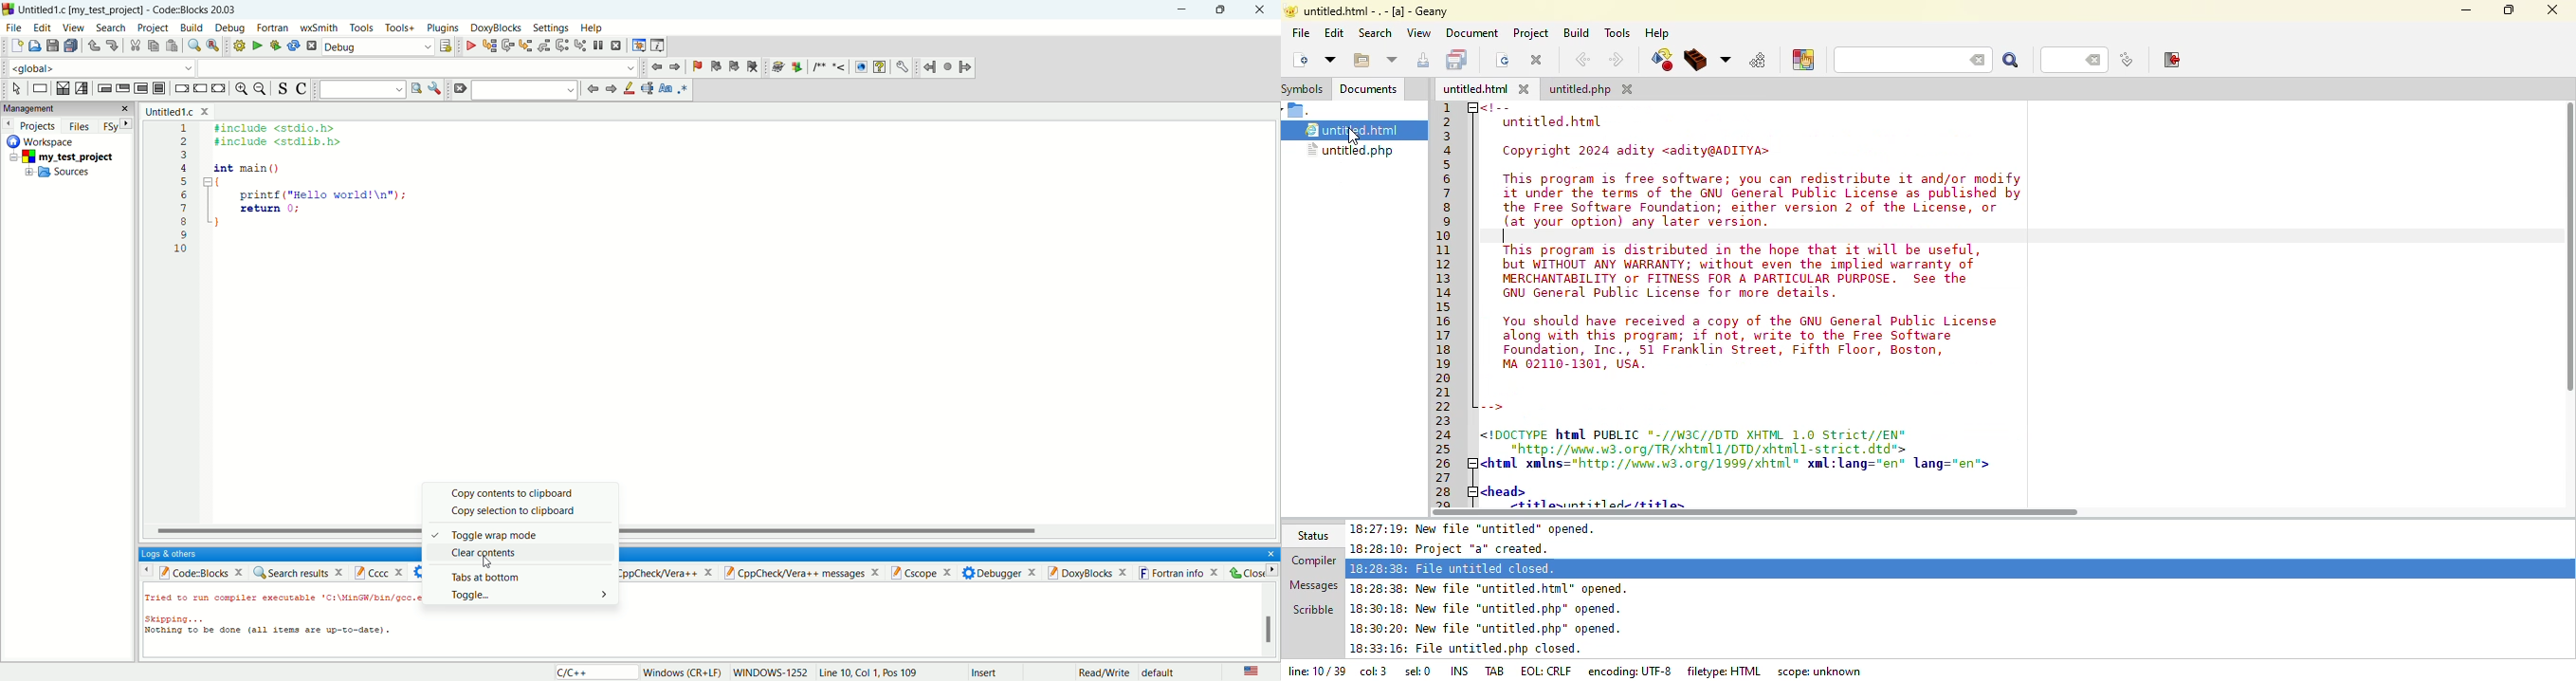 This screenshot has height=700, width=2576. What do you see at coordinates (544, 45) in the screenshot?
I see `step out` at bounding box center [544, 45].